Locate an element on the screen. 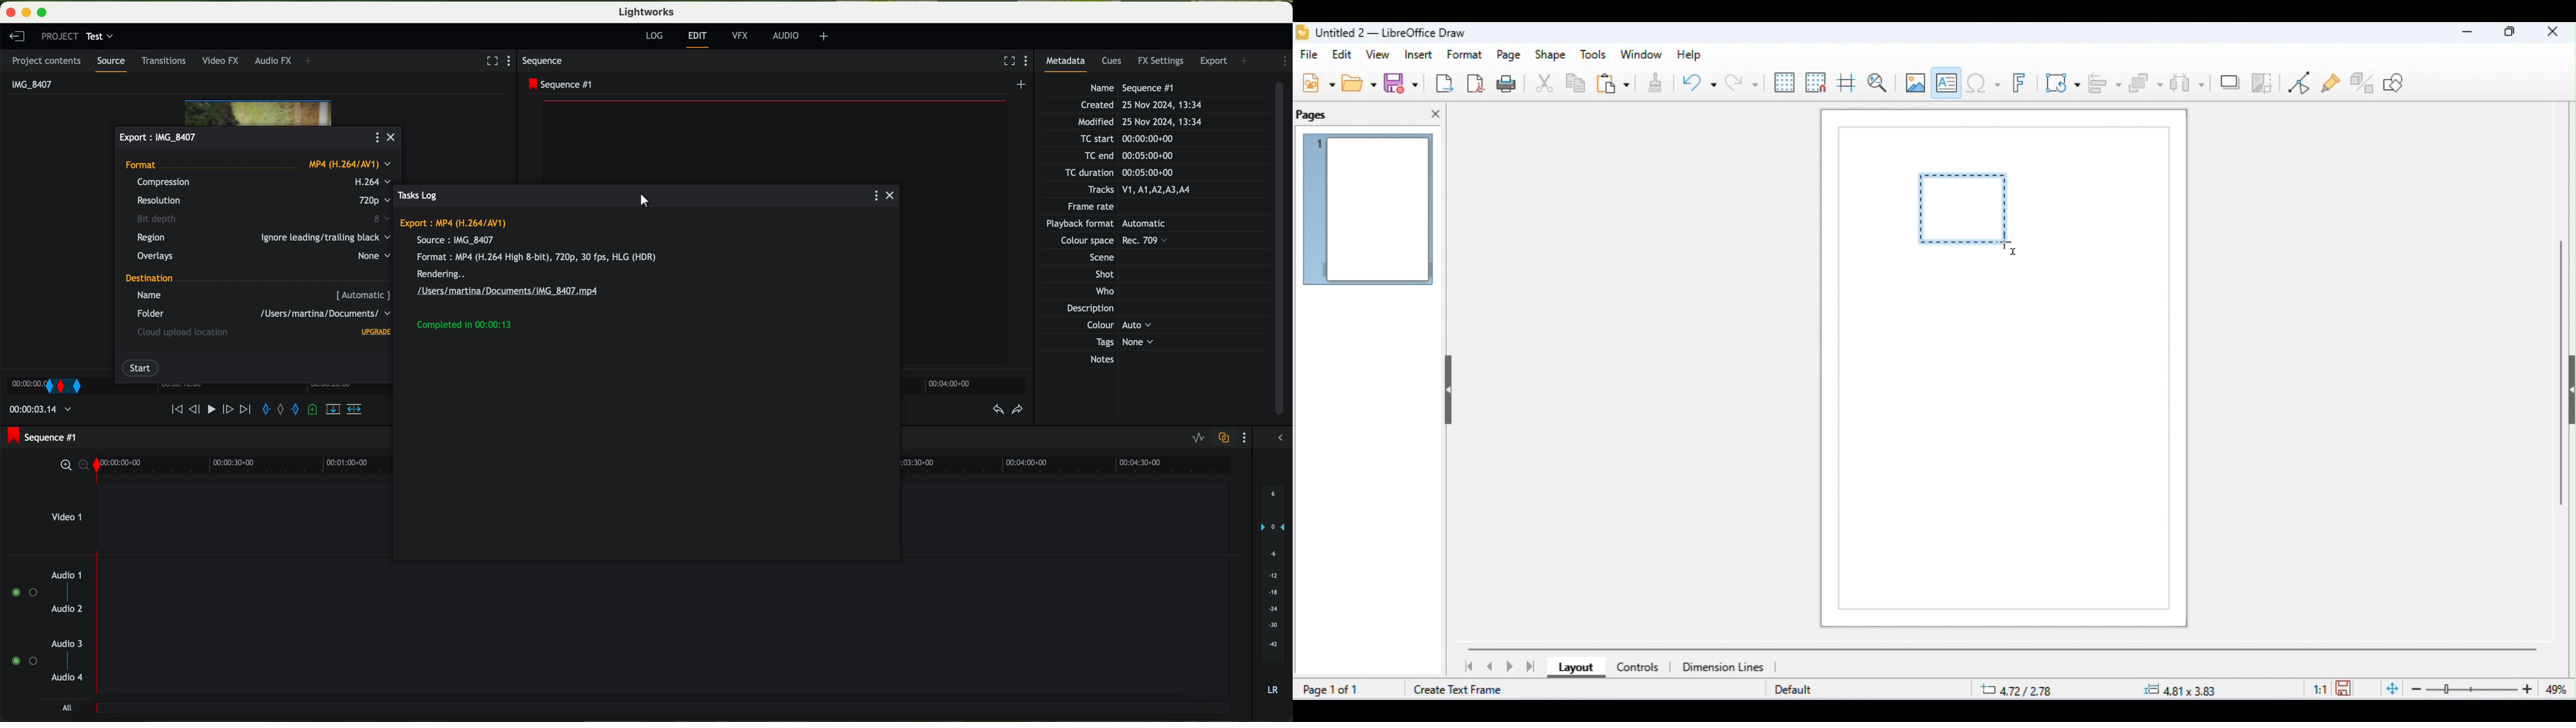 Image resolution: width=2576 pixels, height=728 pixels. print is located at coordinates (1509, 83).